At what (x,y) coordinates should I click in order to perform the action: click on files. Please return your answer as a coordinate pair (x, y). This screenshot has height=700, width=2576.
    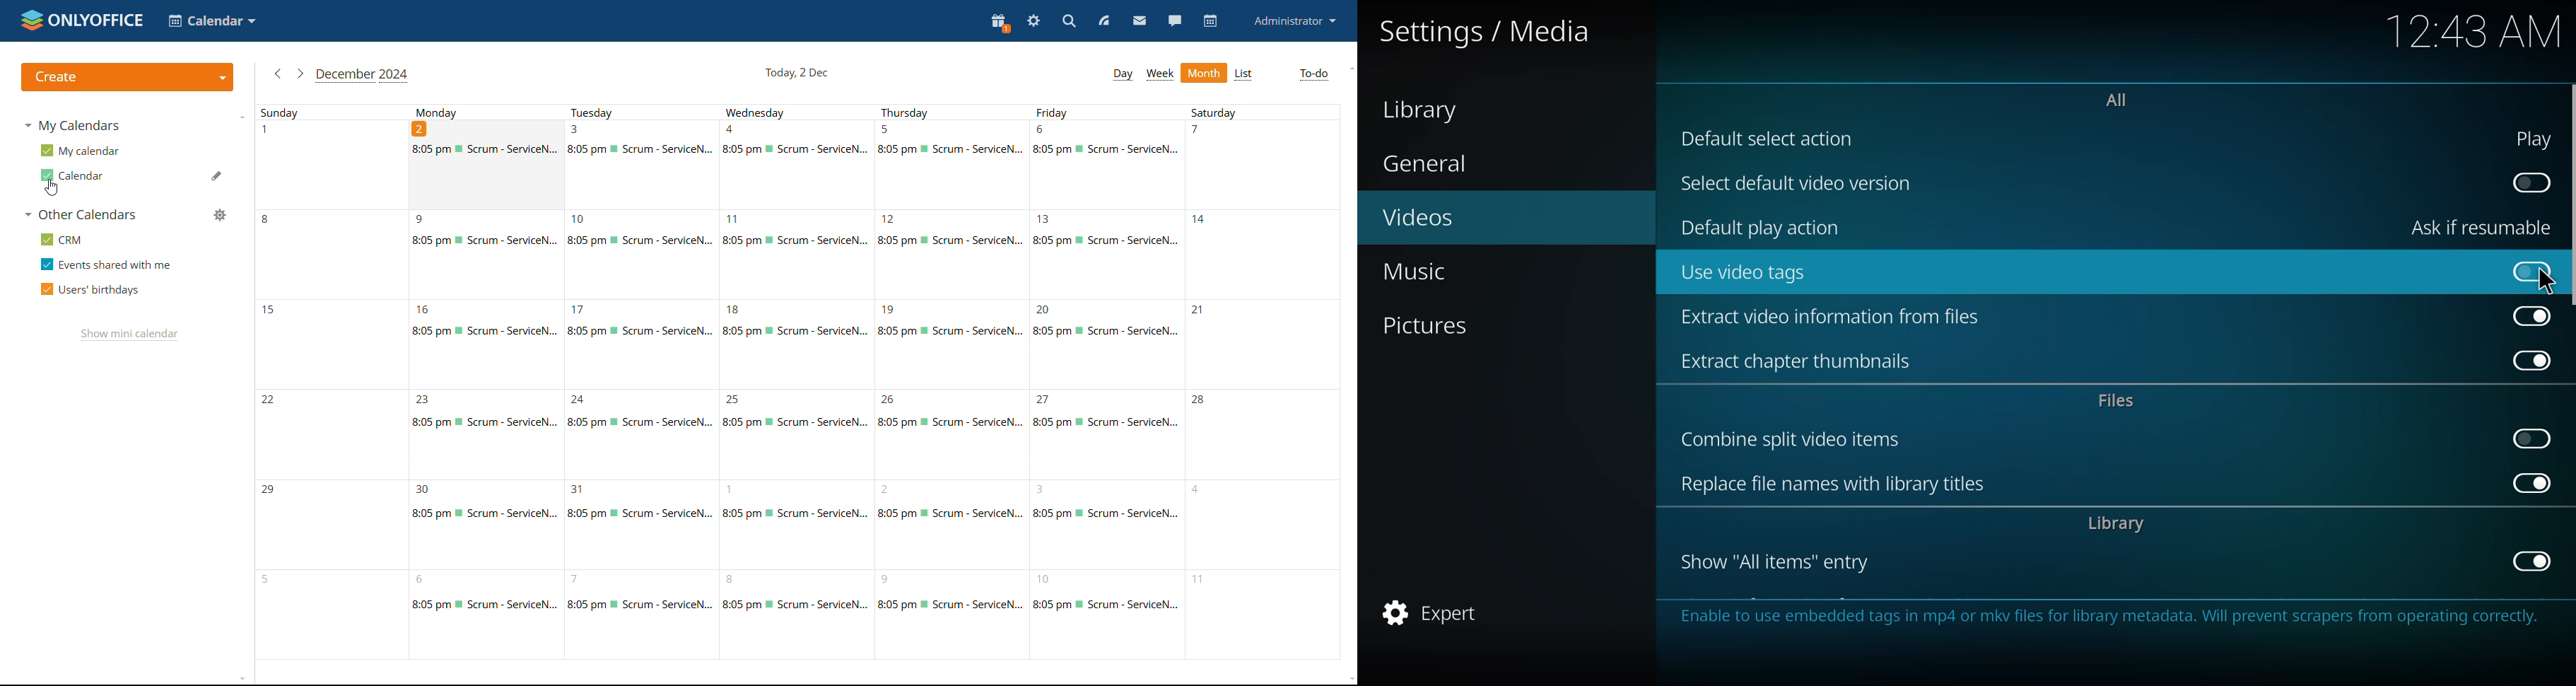
    Looking at the image, I should click on (2120, 400).